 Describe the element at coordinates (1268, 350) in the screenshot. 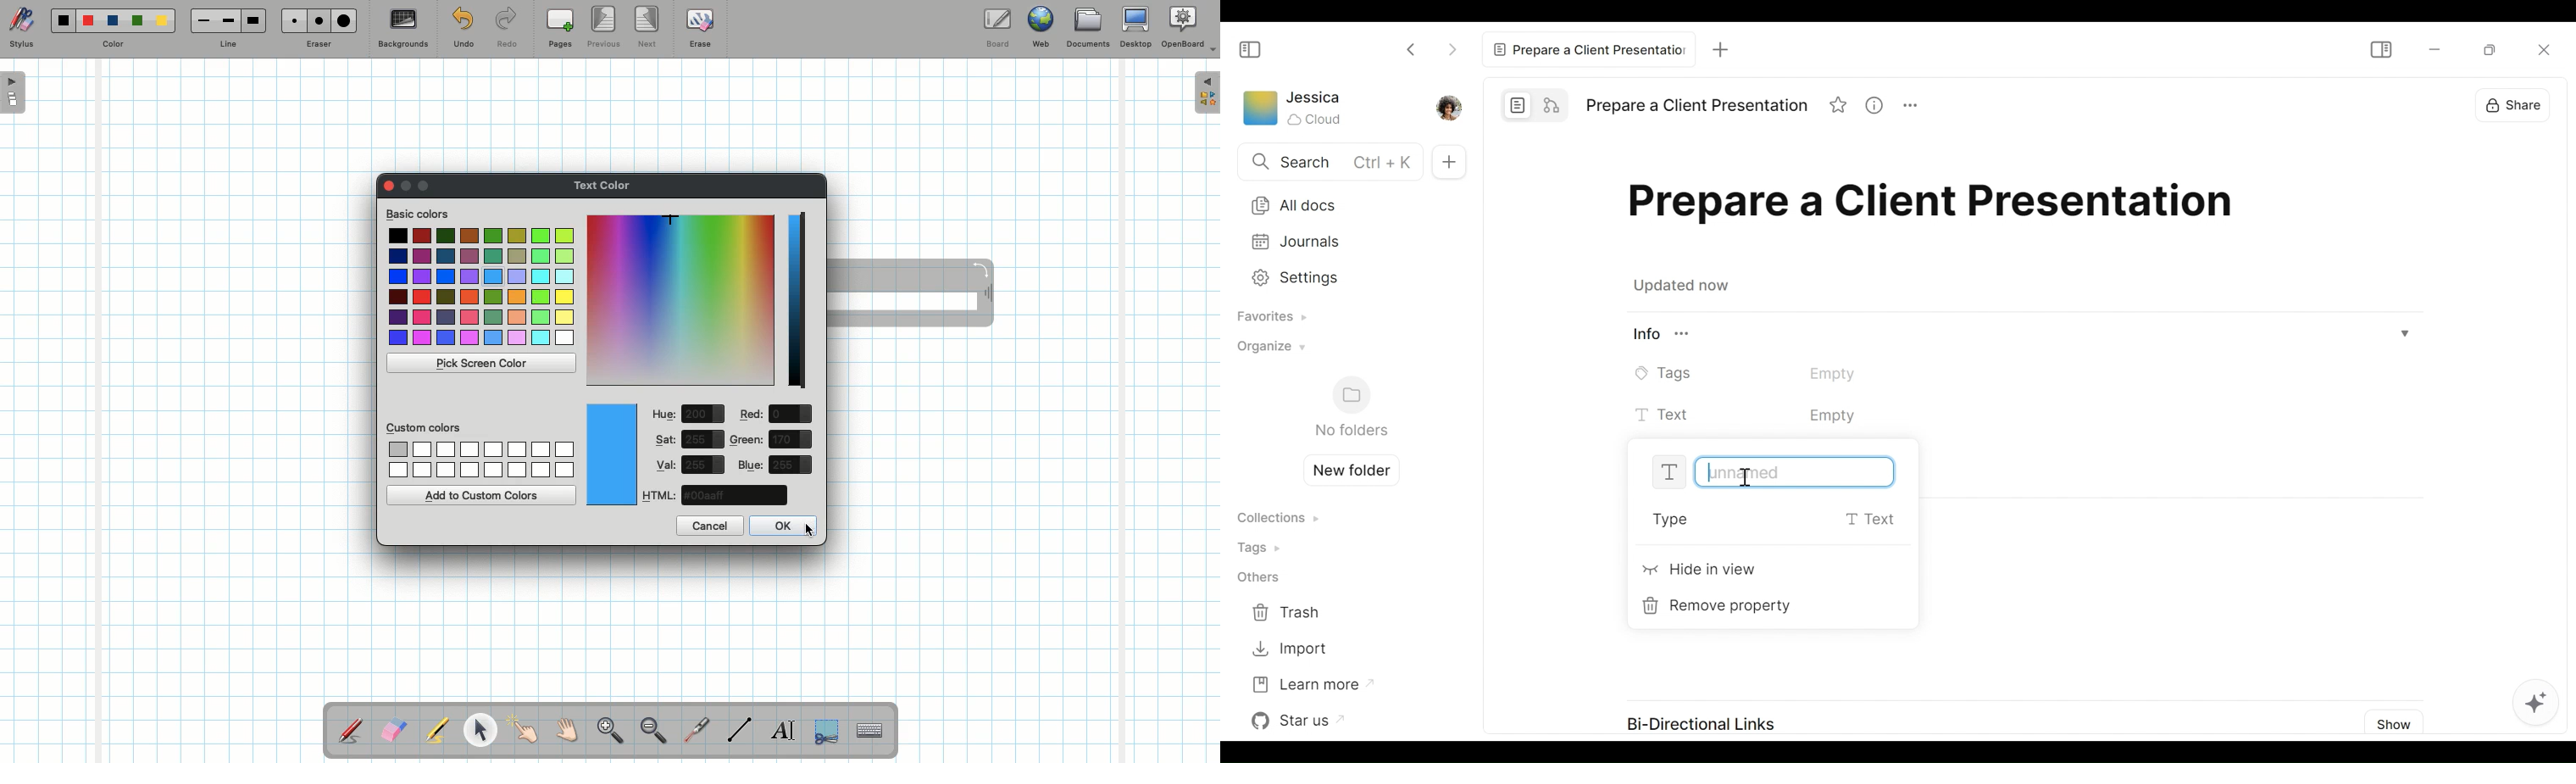

I see `Organize` at that location.